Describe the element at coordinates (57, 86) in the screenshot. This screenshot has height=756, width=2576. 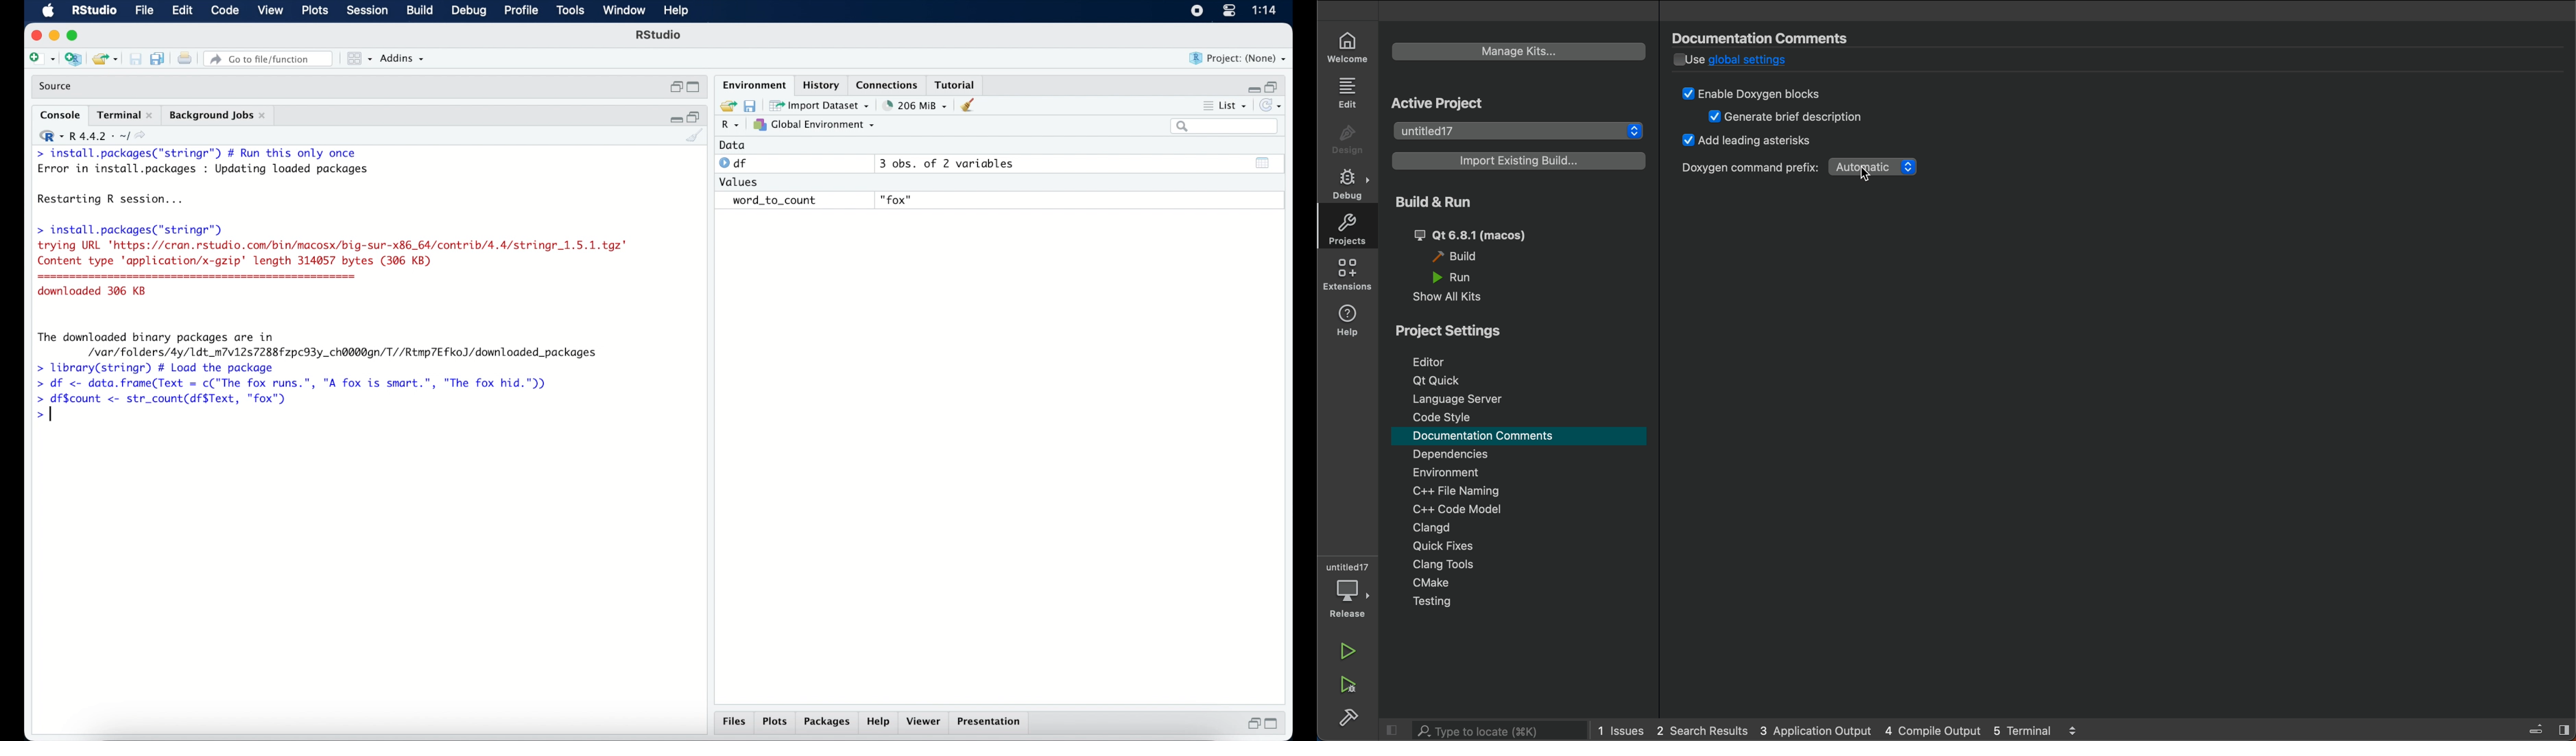
I see `source` at that location.